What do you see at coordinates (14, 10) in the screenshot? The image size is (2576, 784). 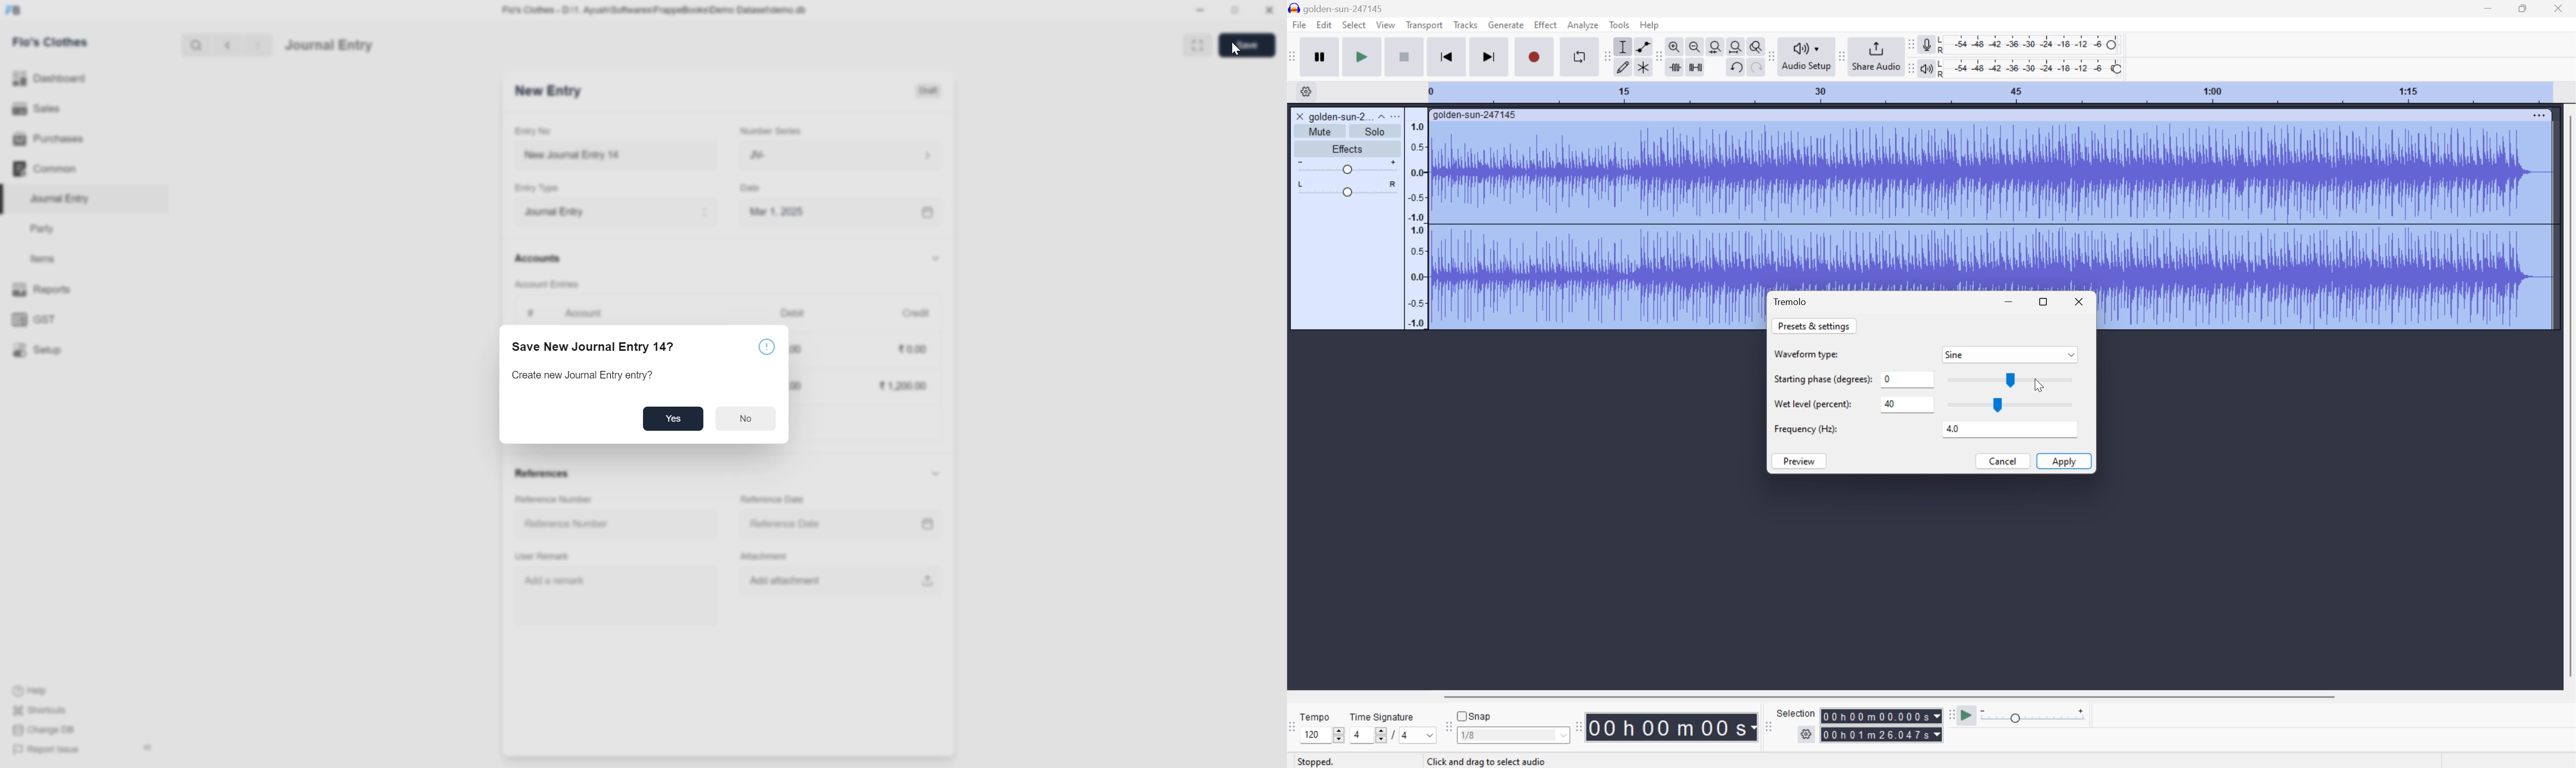 I see `FB` at bounding box center [14, 10].